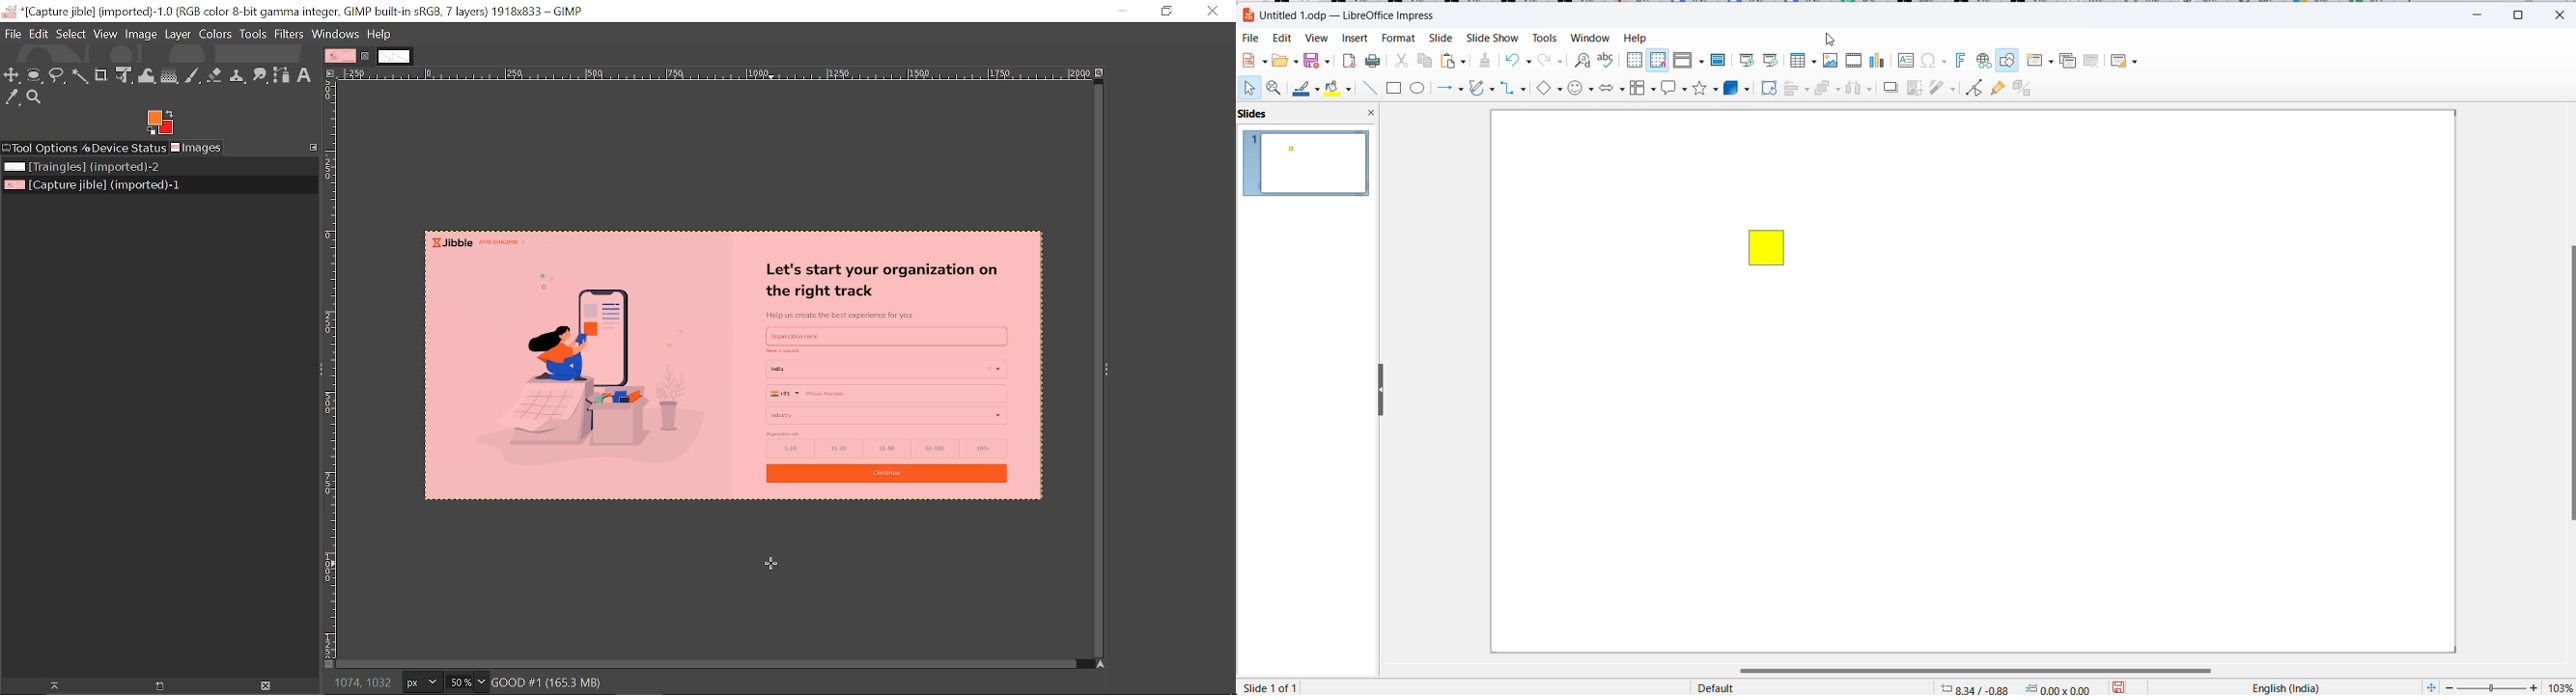 The image size is (2576, 700). Describe the element at coordinates (1997, 89) in the screenshot. I see `show glue point function` at that location.